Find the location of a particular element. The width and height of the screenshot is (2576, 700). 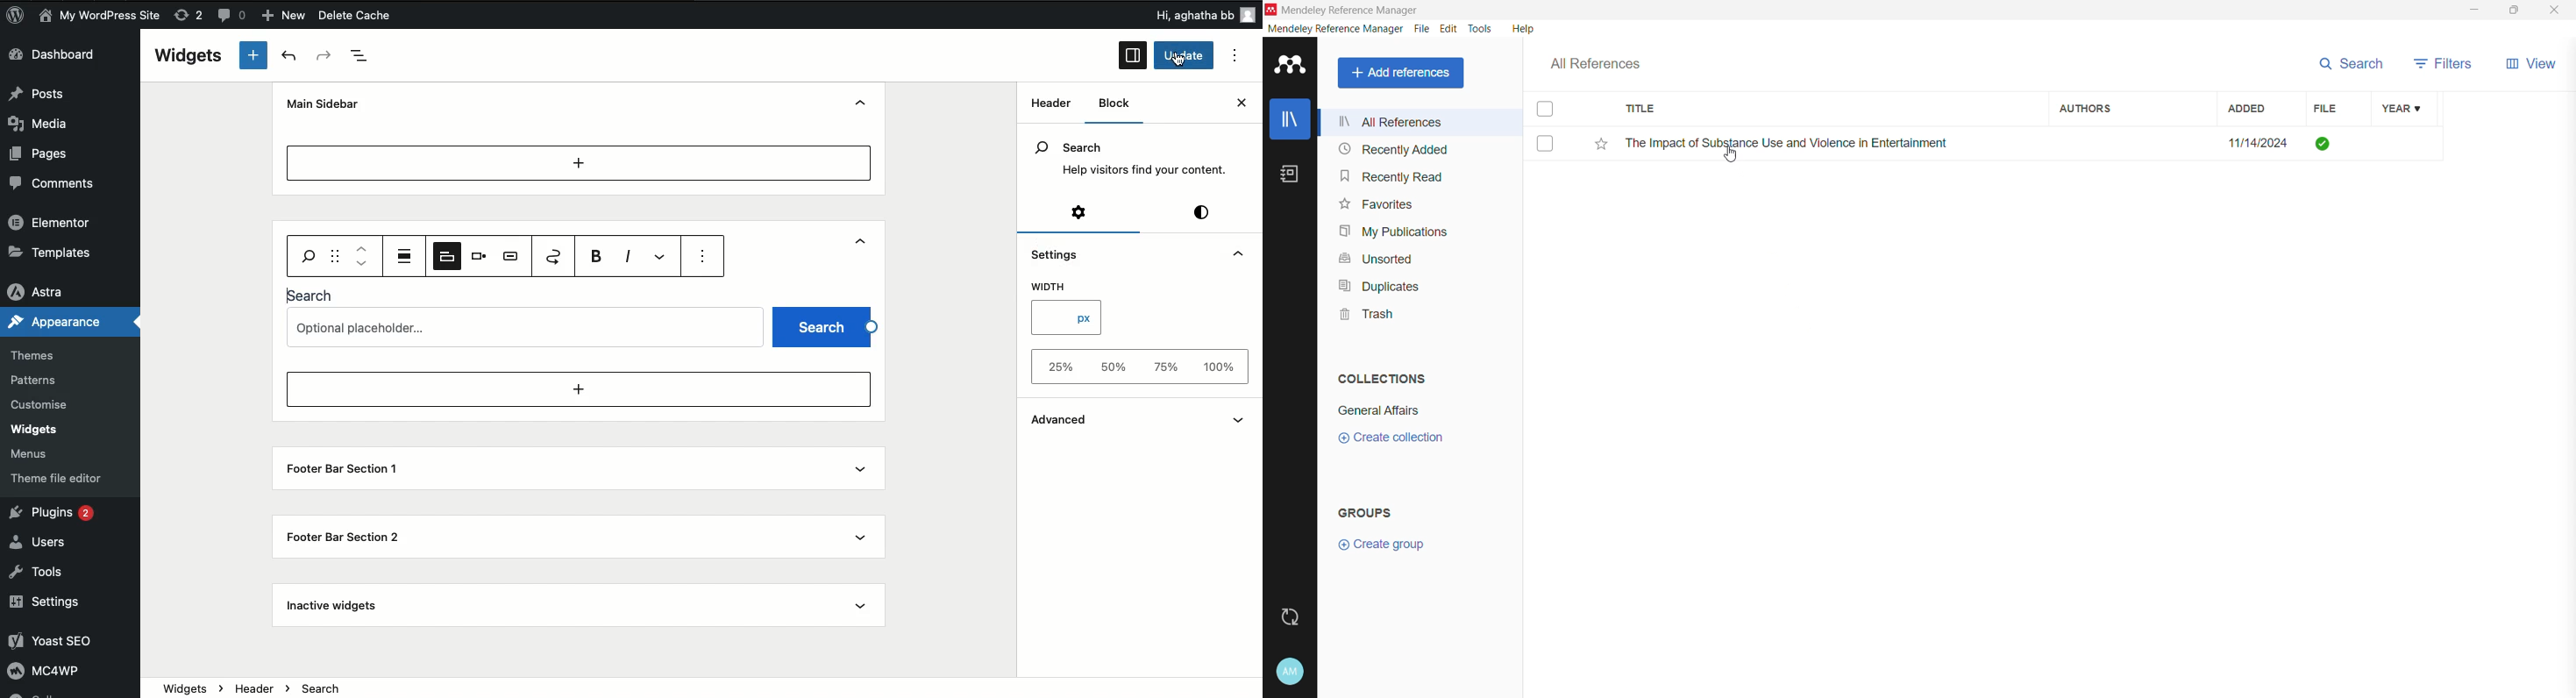

 is located at coordinates (234, 18).